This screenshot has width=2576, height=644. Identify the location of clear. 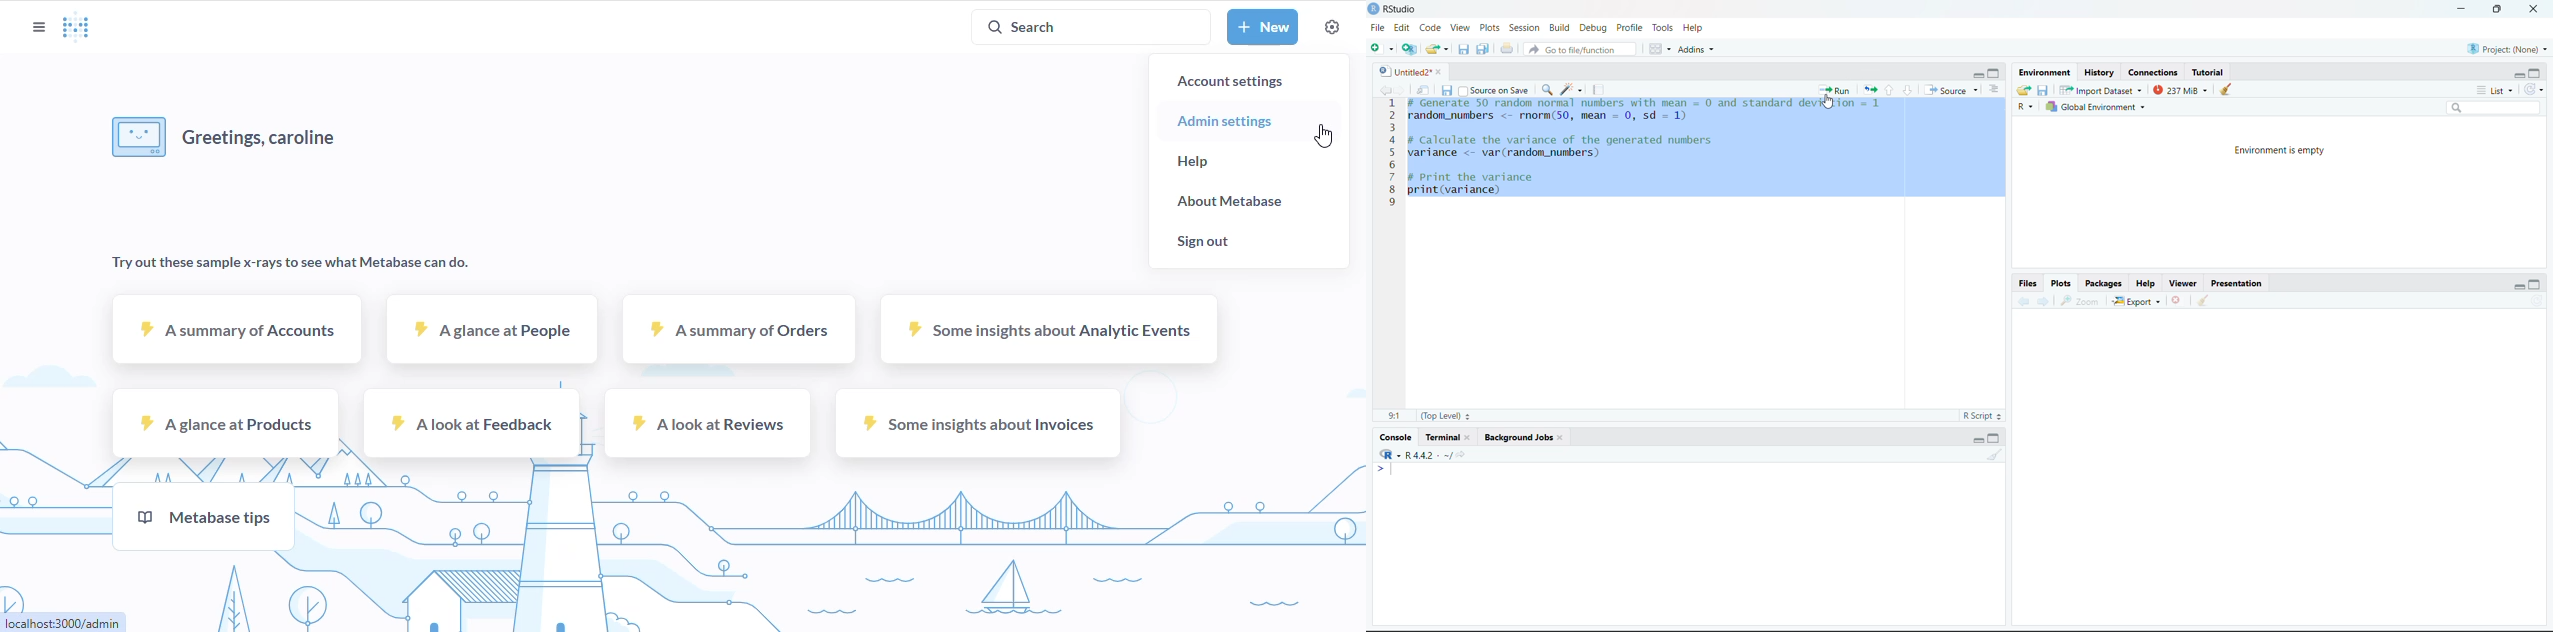
(1563, 437).